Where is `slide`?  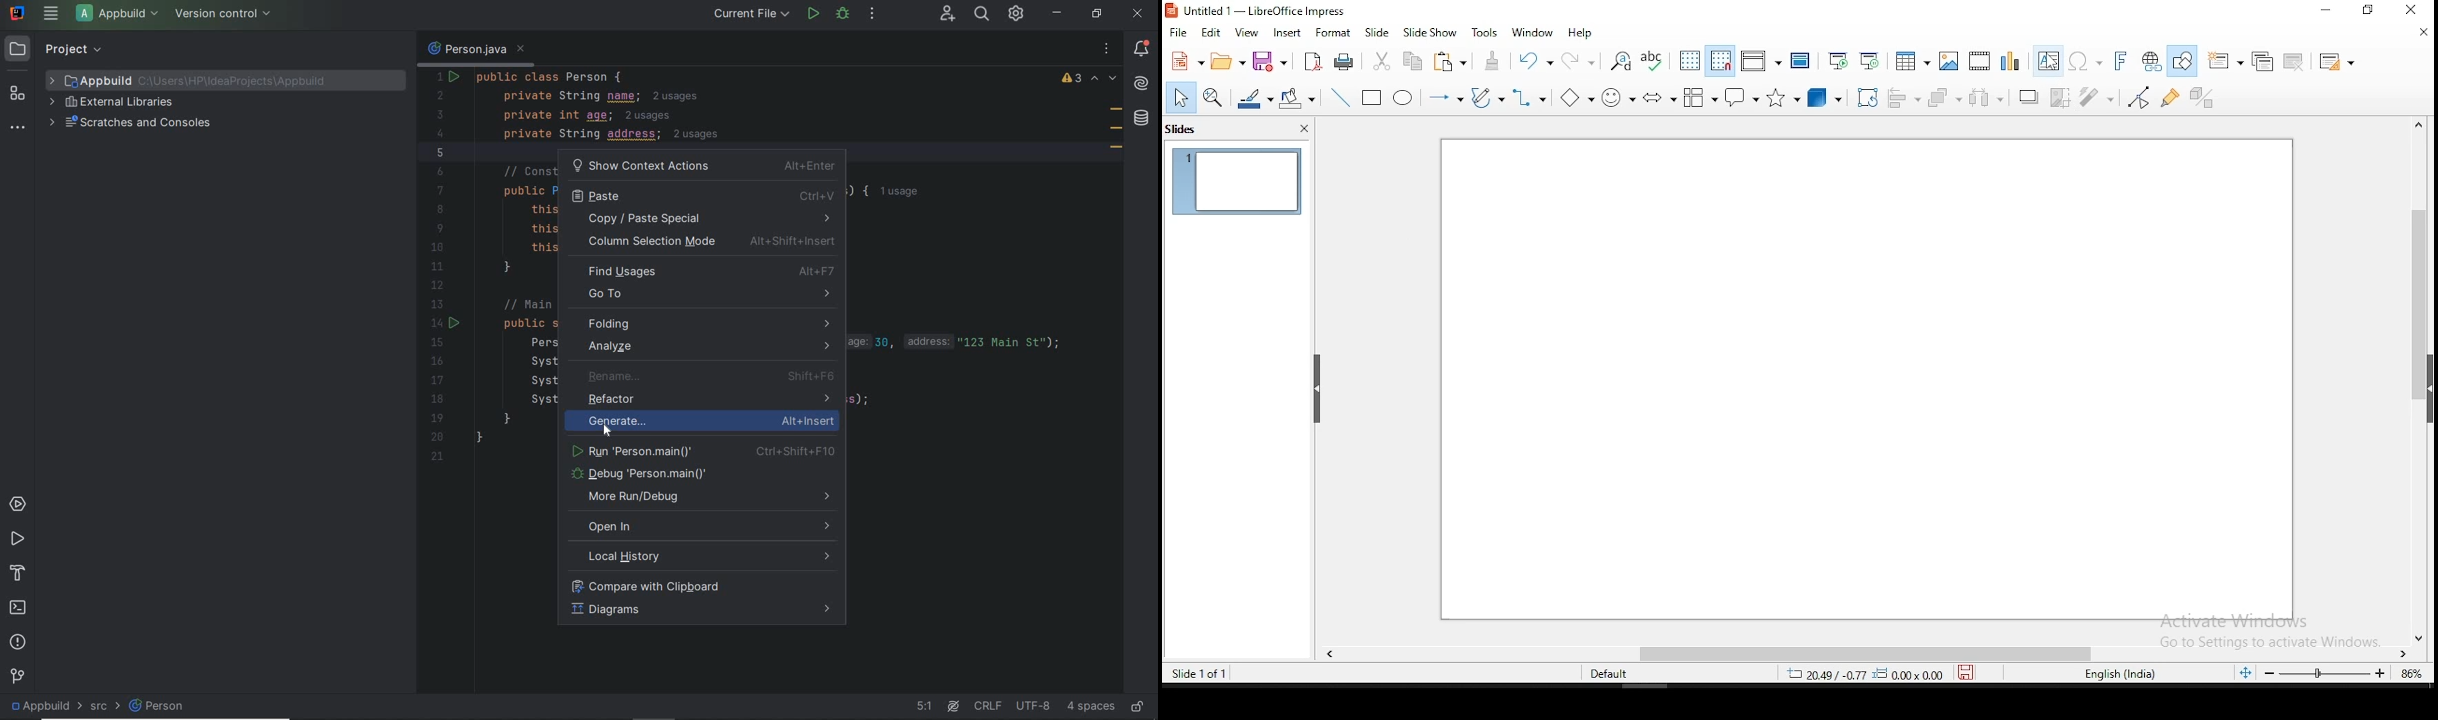
slide is located at coordinates (1237, 183).